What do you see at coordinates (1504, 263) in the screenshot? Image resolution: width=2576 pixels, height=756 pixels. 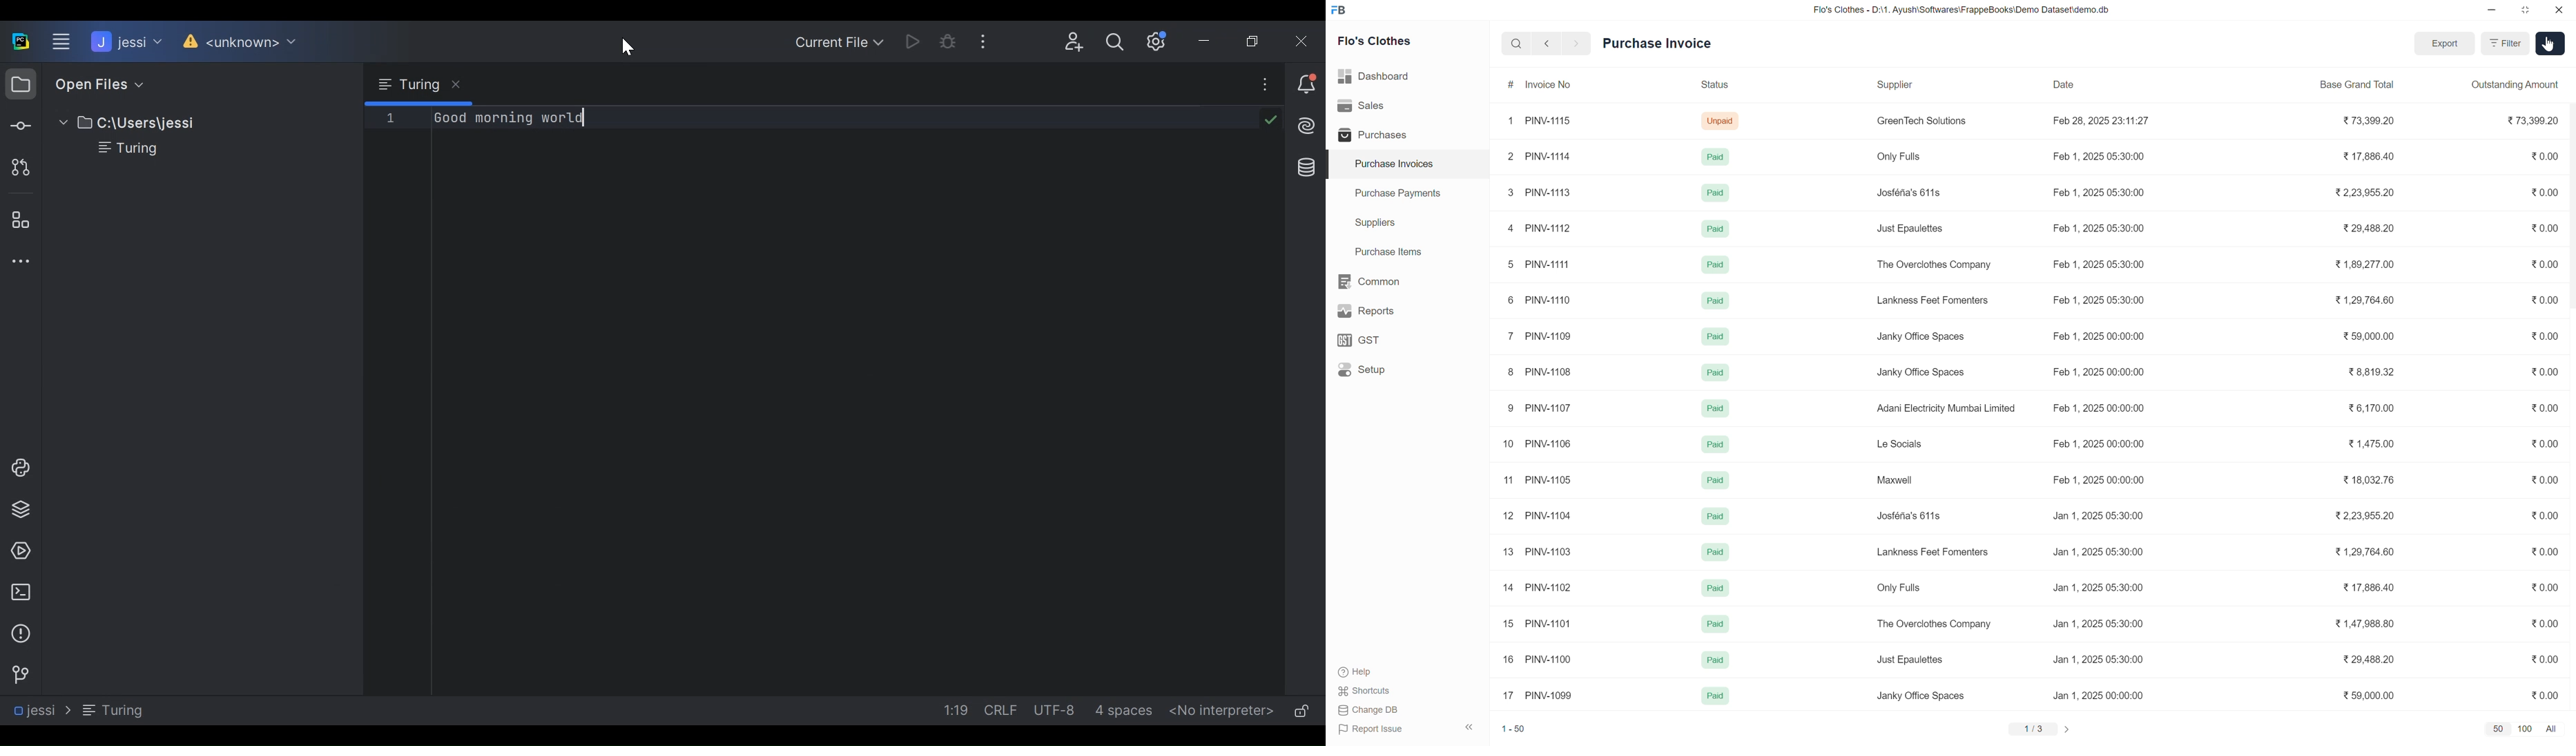 I see `5` at bounding box center [1504, 263].